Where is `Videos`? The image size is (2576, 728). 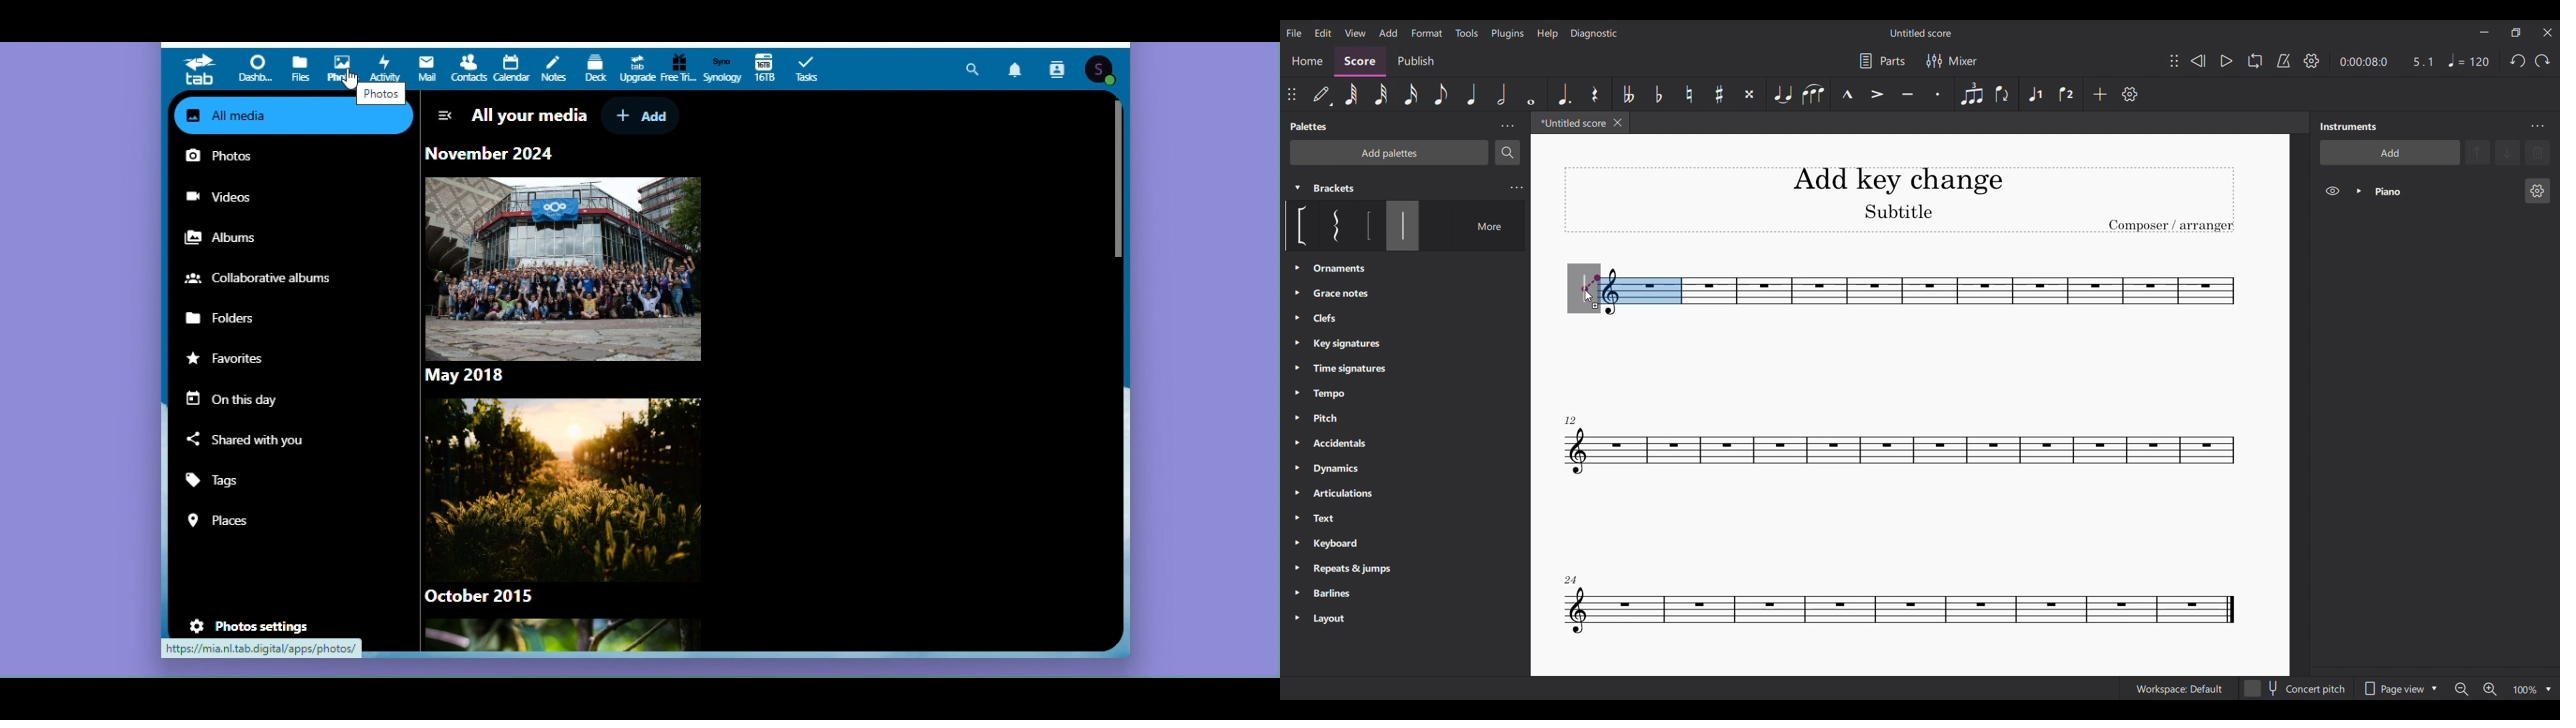
Videos is located at coordinates (227, 196).